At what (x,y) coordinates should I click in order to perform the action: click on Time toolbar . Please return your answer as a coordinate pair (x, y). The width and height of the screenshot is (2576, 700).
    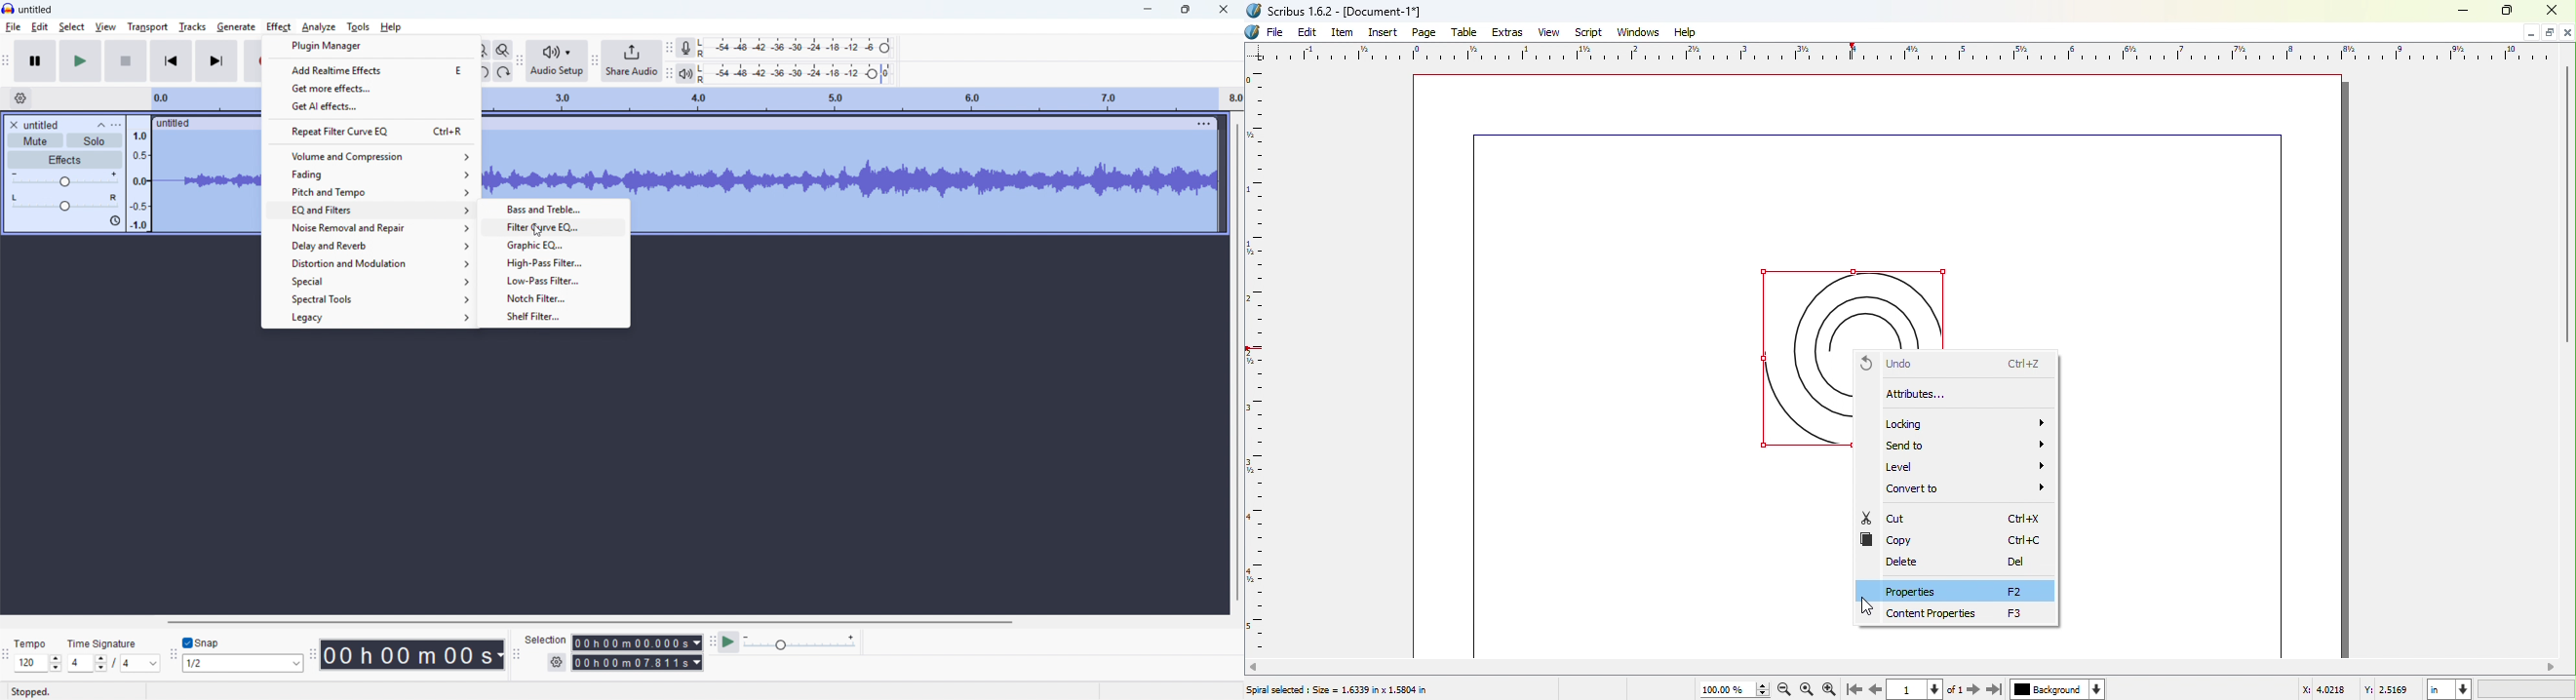
    Looking at the image, I should click on (314, 656).